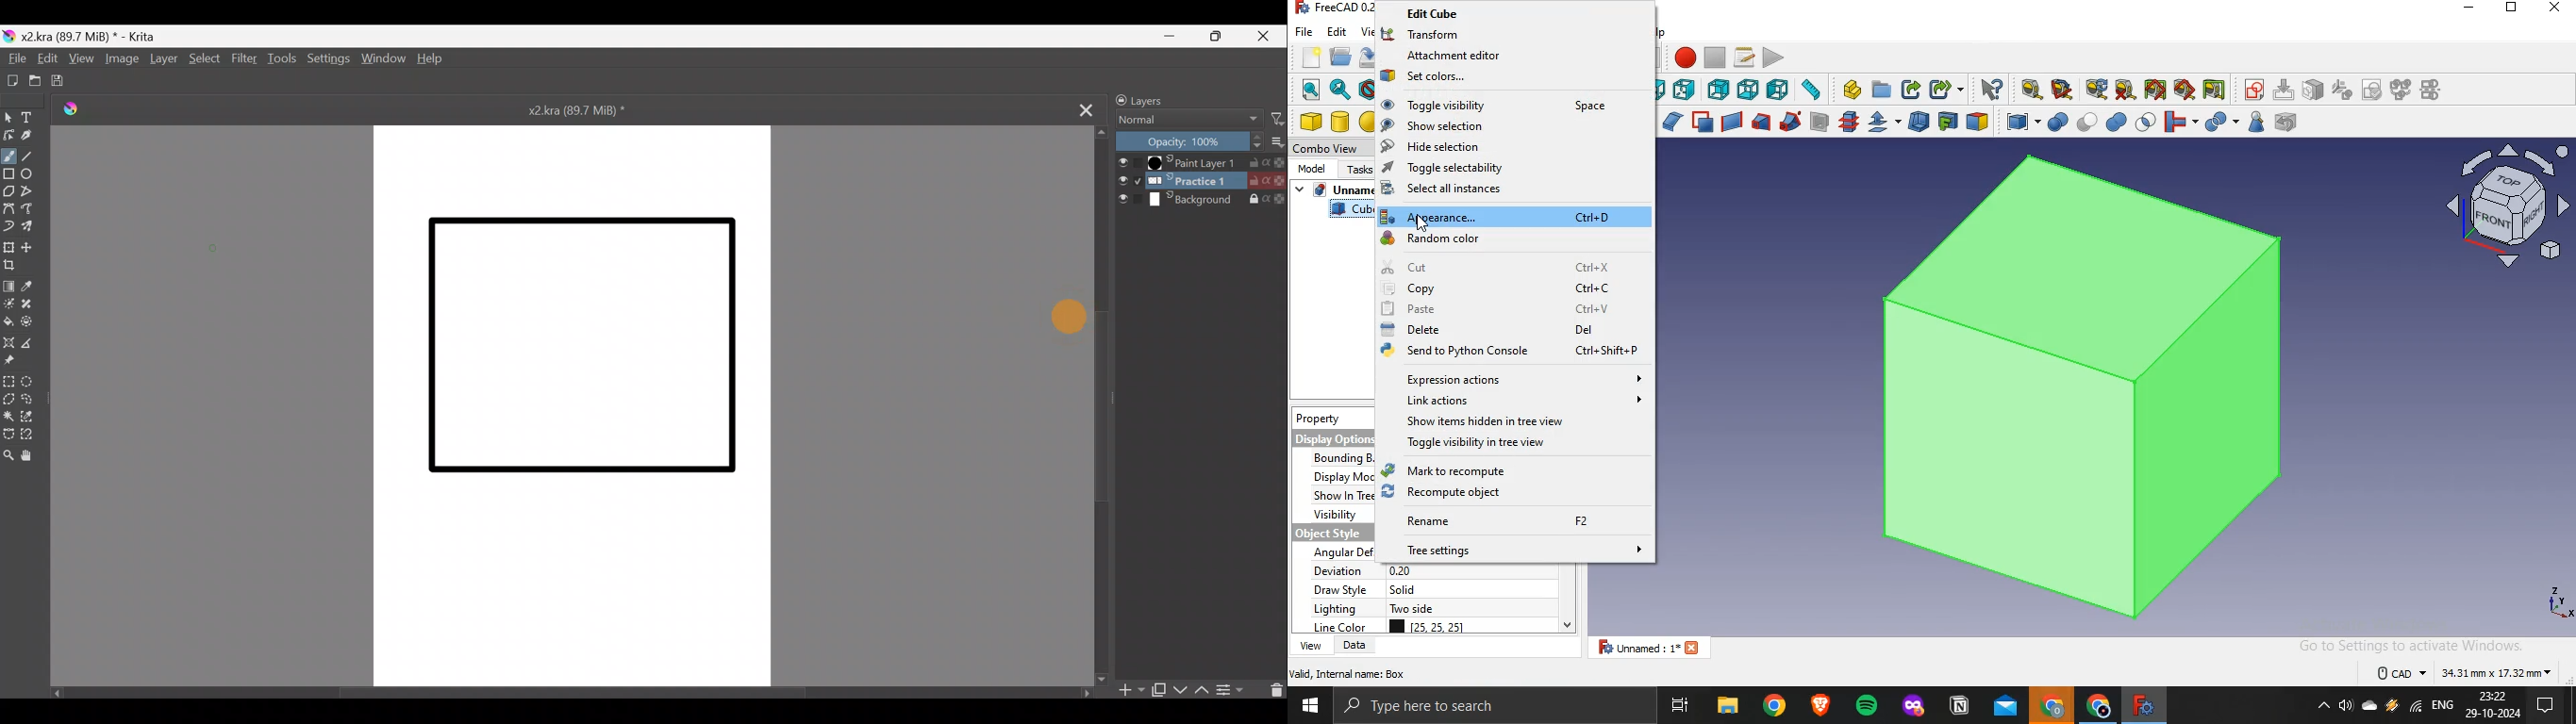 Image resolution: width=2576 pixels, height=728 pixels. Describe the element at coordinates (1305, 30) in the screenshot. I see `file` at that location.